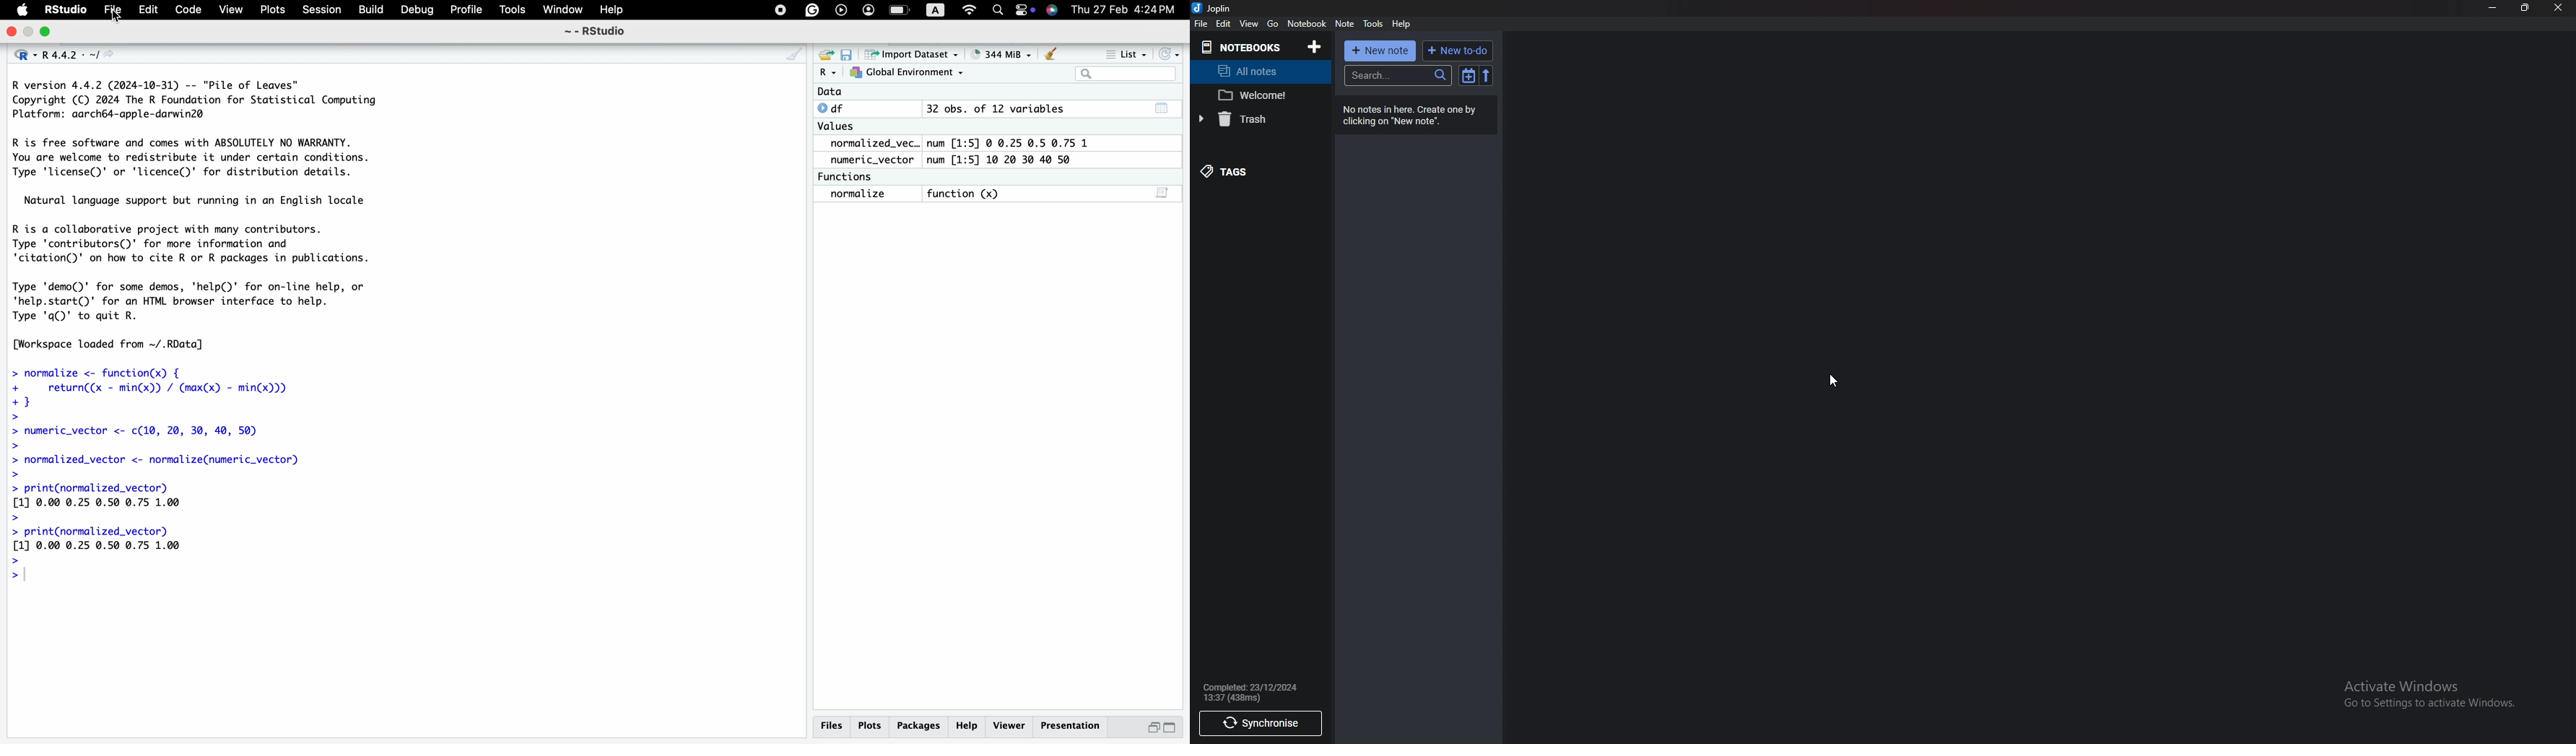 The width and height of the screenshot is (2576, 756). What do you see at coordinates (1021, 11) in the screenshot?
I see `screen mirroring` at bounding box center [1021, 11].